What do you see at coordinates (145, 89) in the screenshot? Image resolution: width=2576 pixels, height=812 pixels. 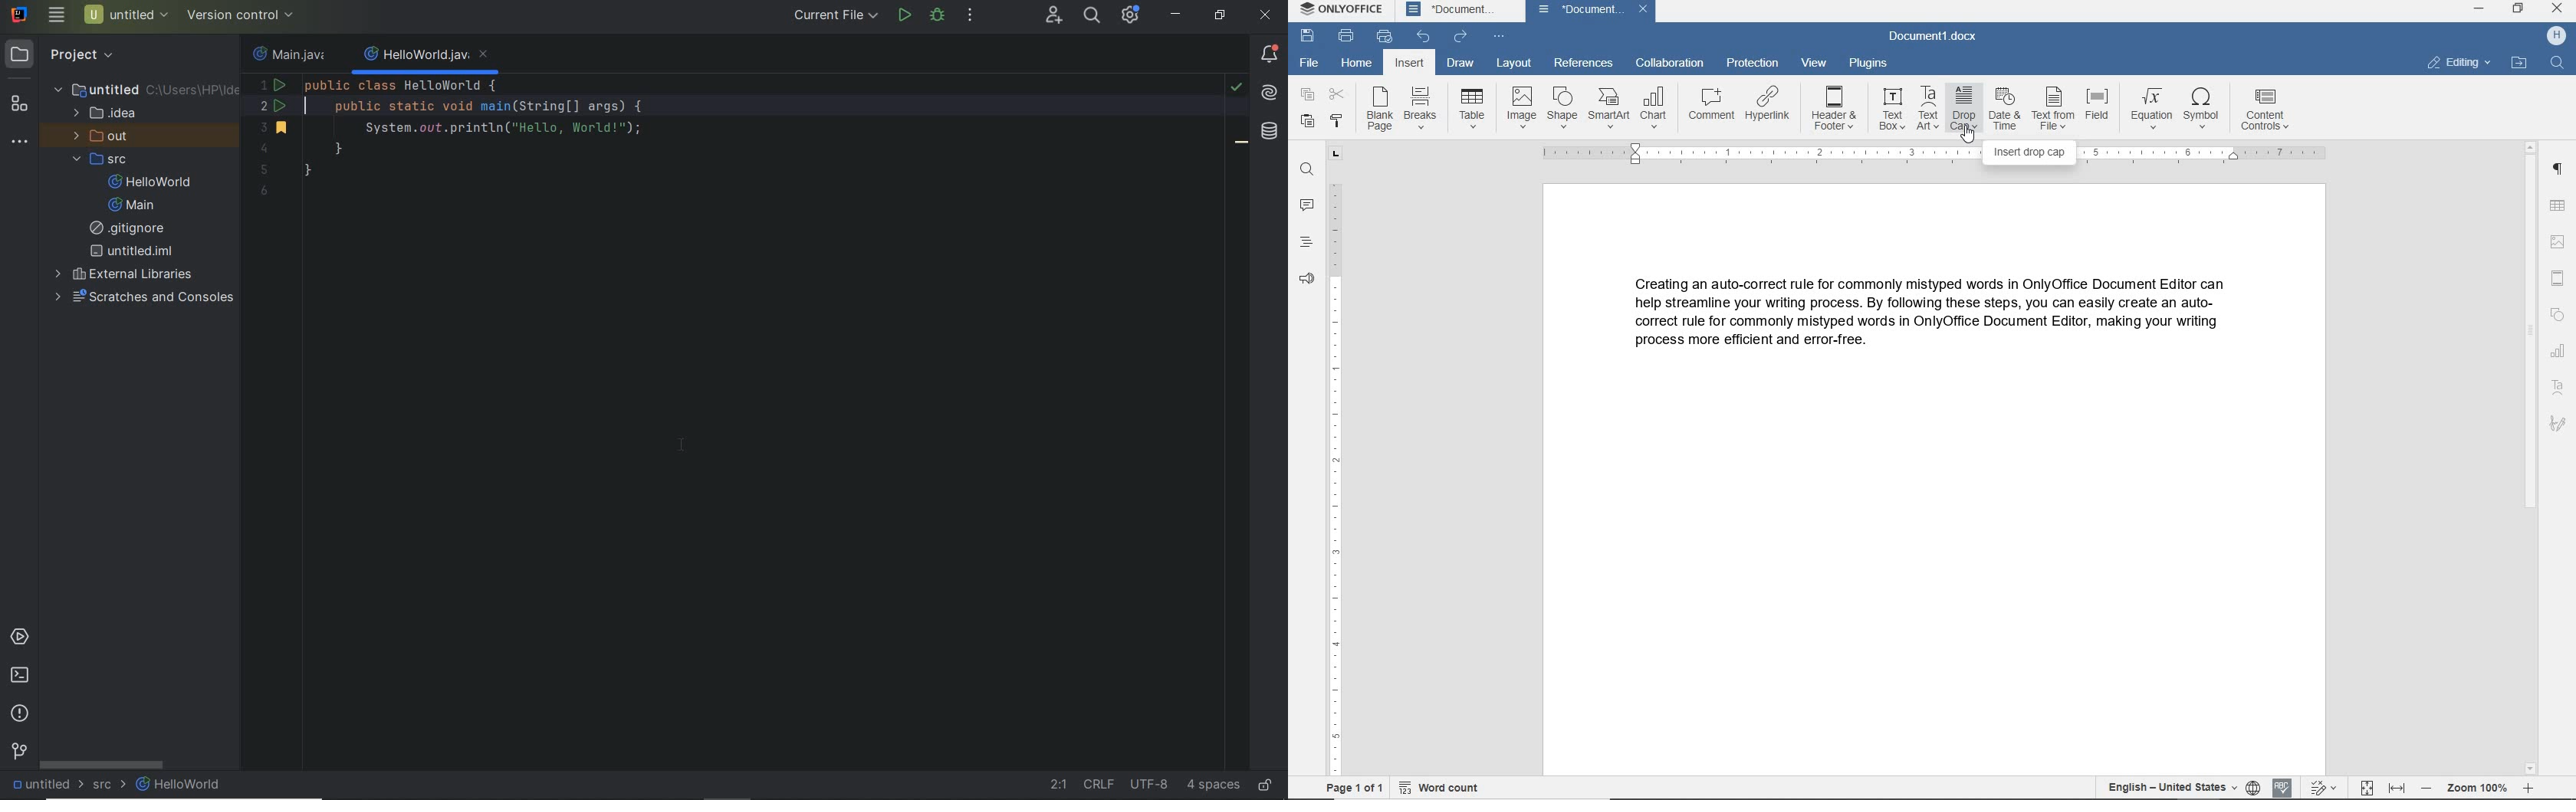 I see `untitled` at bounding box center [145, 89].